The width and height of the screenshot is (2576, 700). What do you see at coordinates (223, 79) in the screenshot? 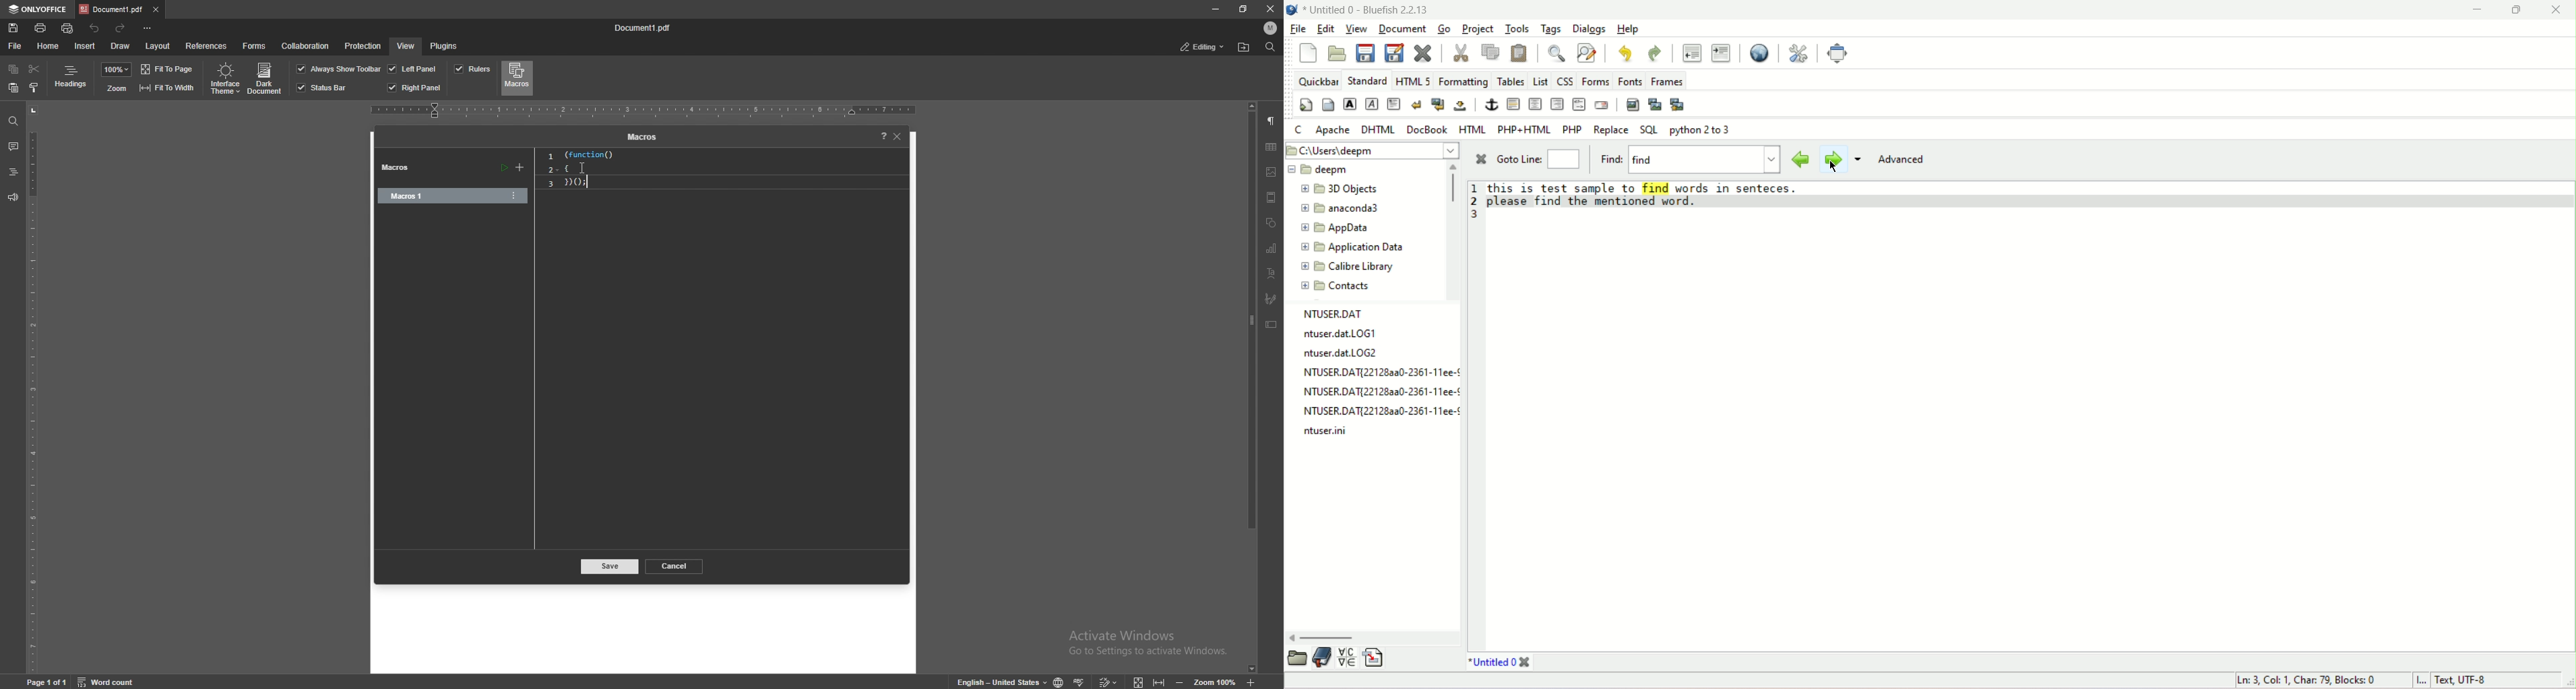
I see `interface theme` at bounding box center [223, 79].